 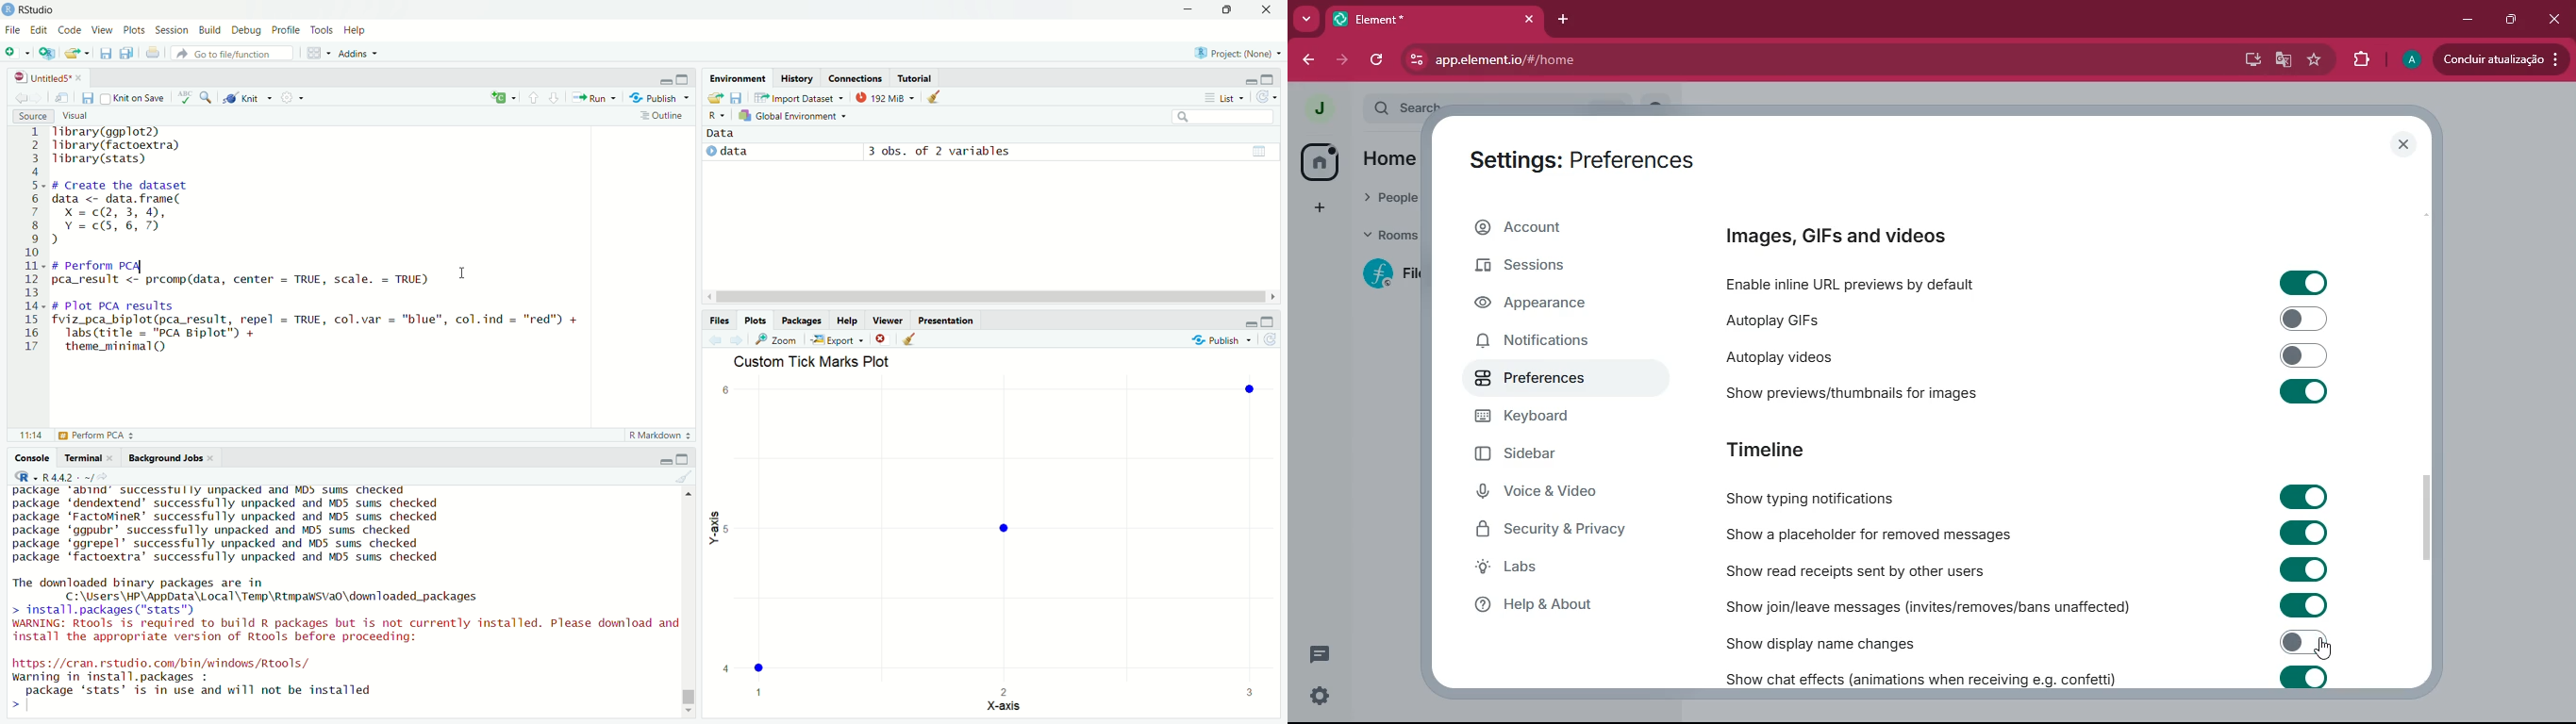 What do you see at coordinates (9, 10) in the screenshot?
I see `Logo` at bounding box center [9, 10].